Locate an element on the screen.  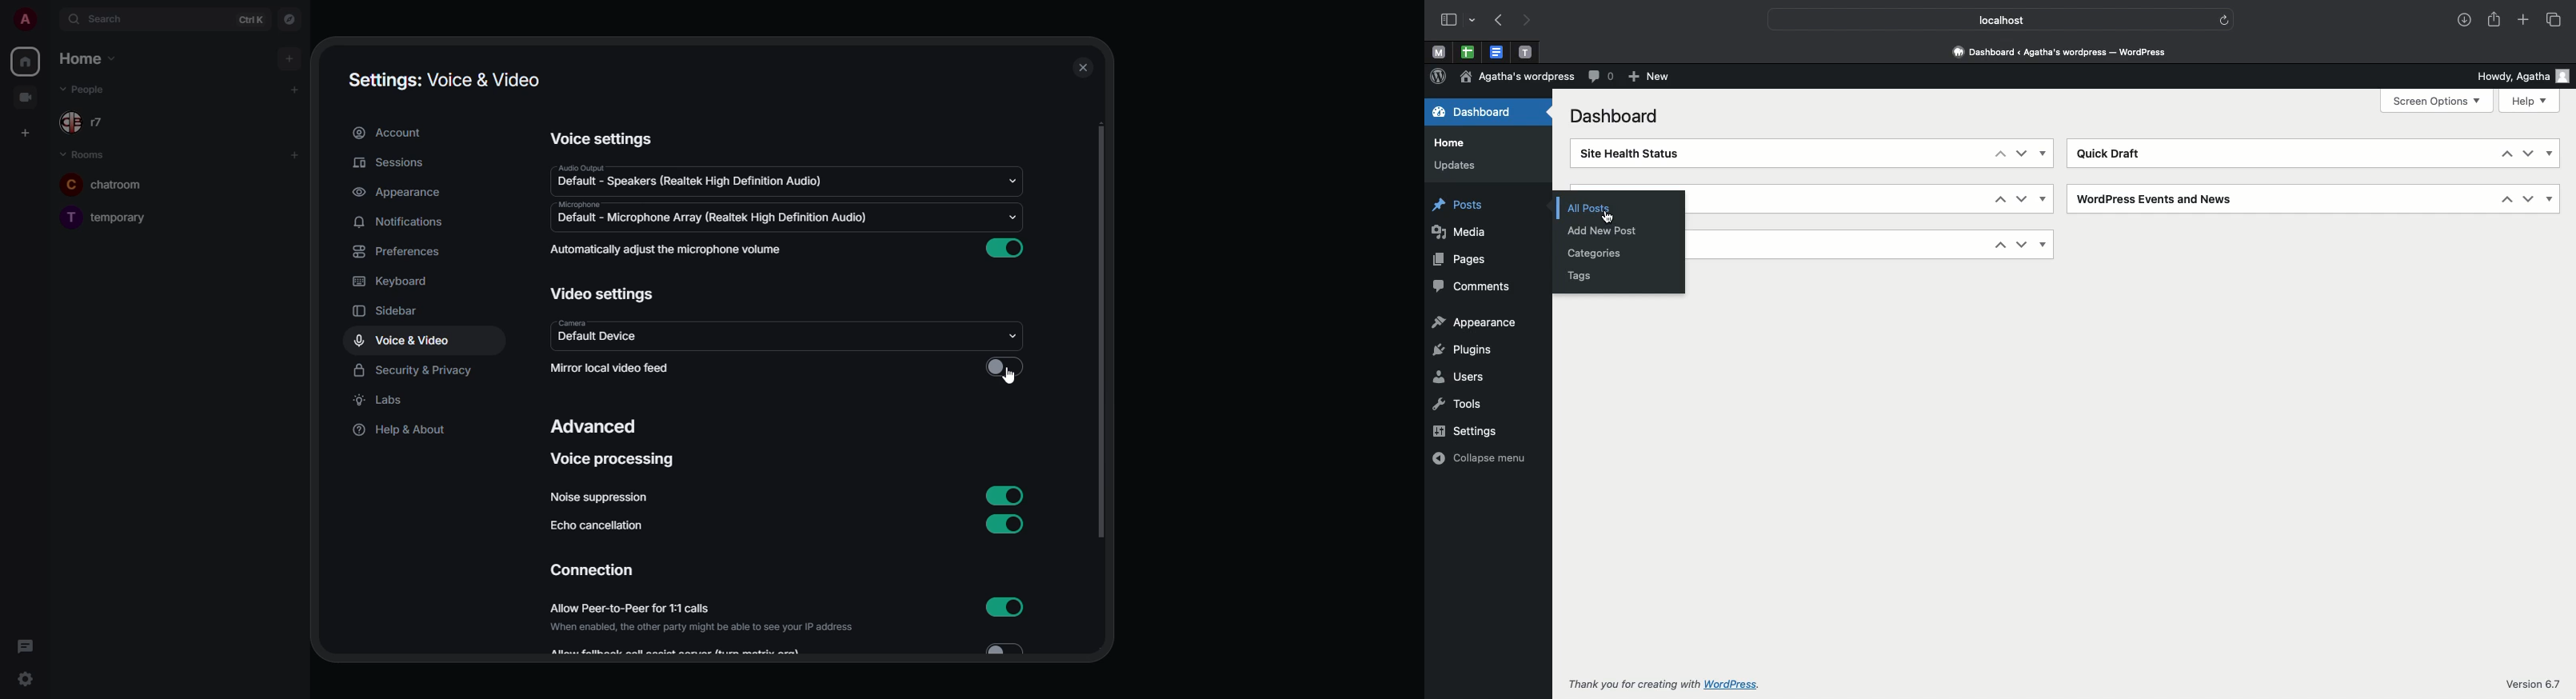
echo cancellation is located at coordinates (599, 525).